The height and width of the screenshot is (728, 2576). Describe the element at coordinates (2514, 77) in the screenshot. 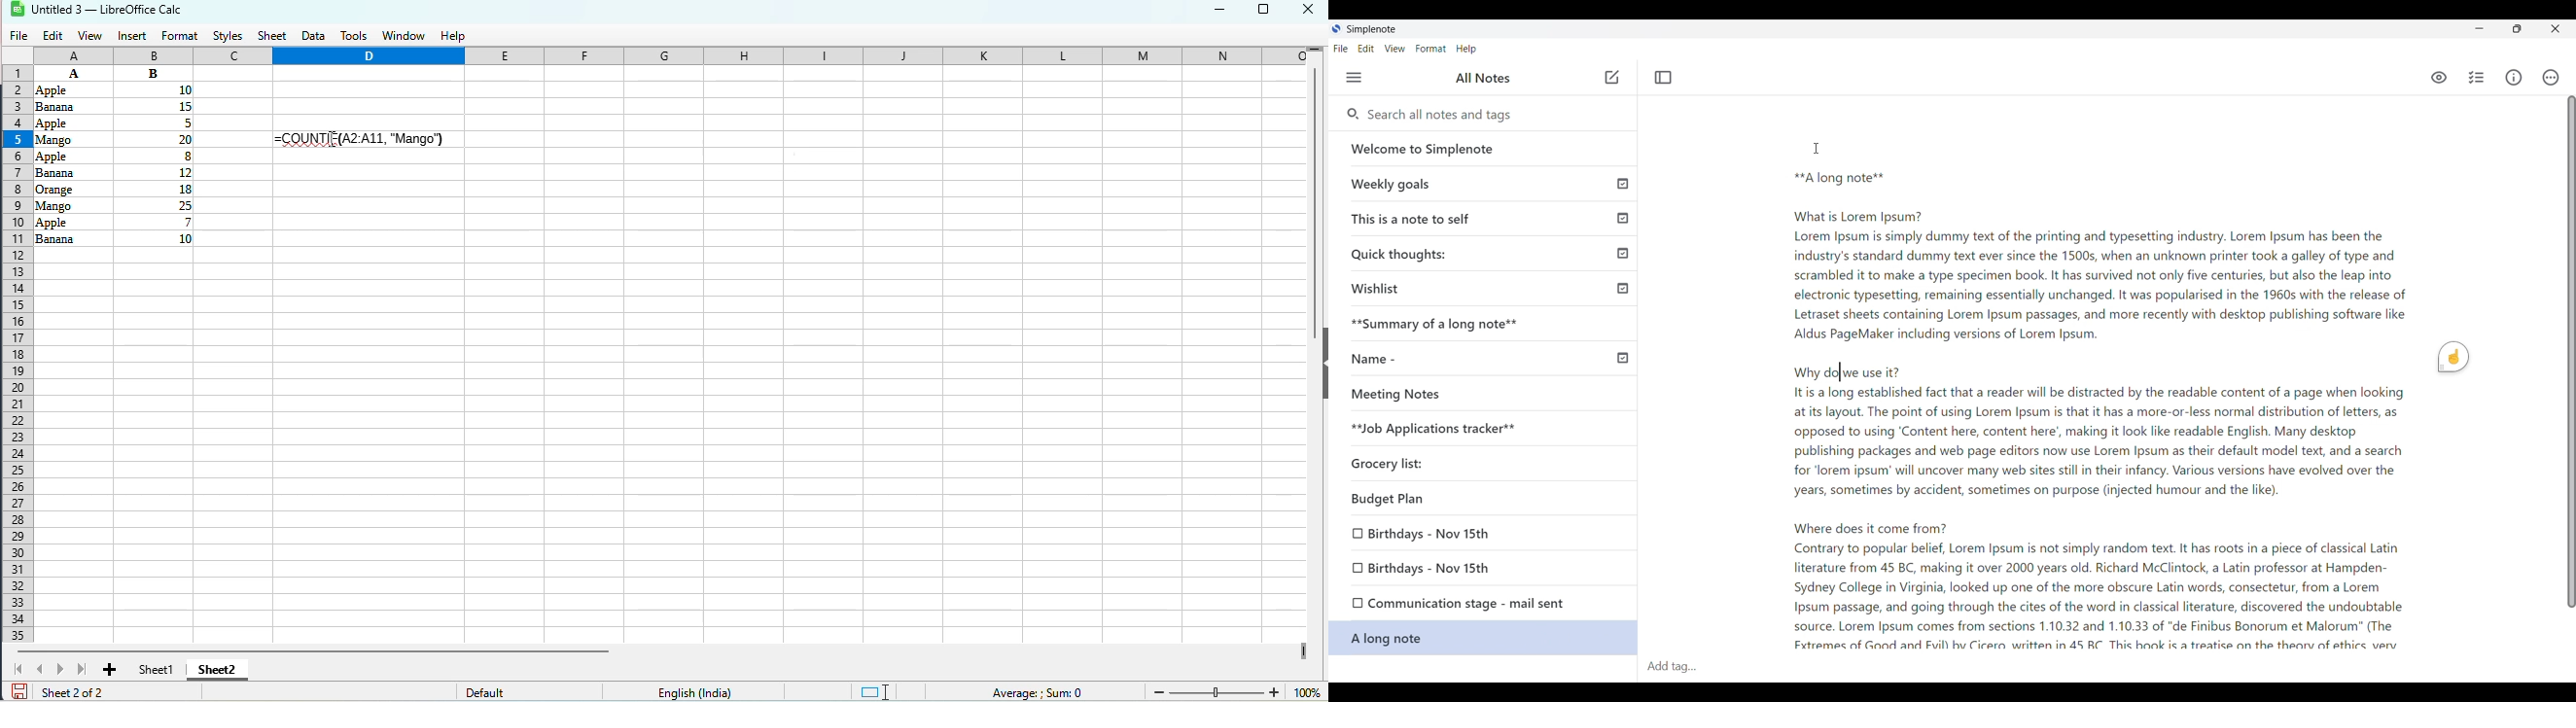

I see `Info` at that location.